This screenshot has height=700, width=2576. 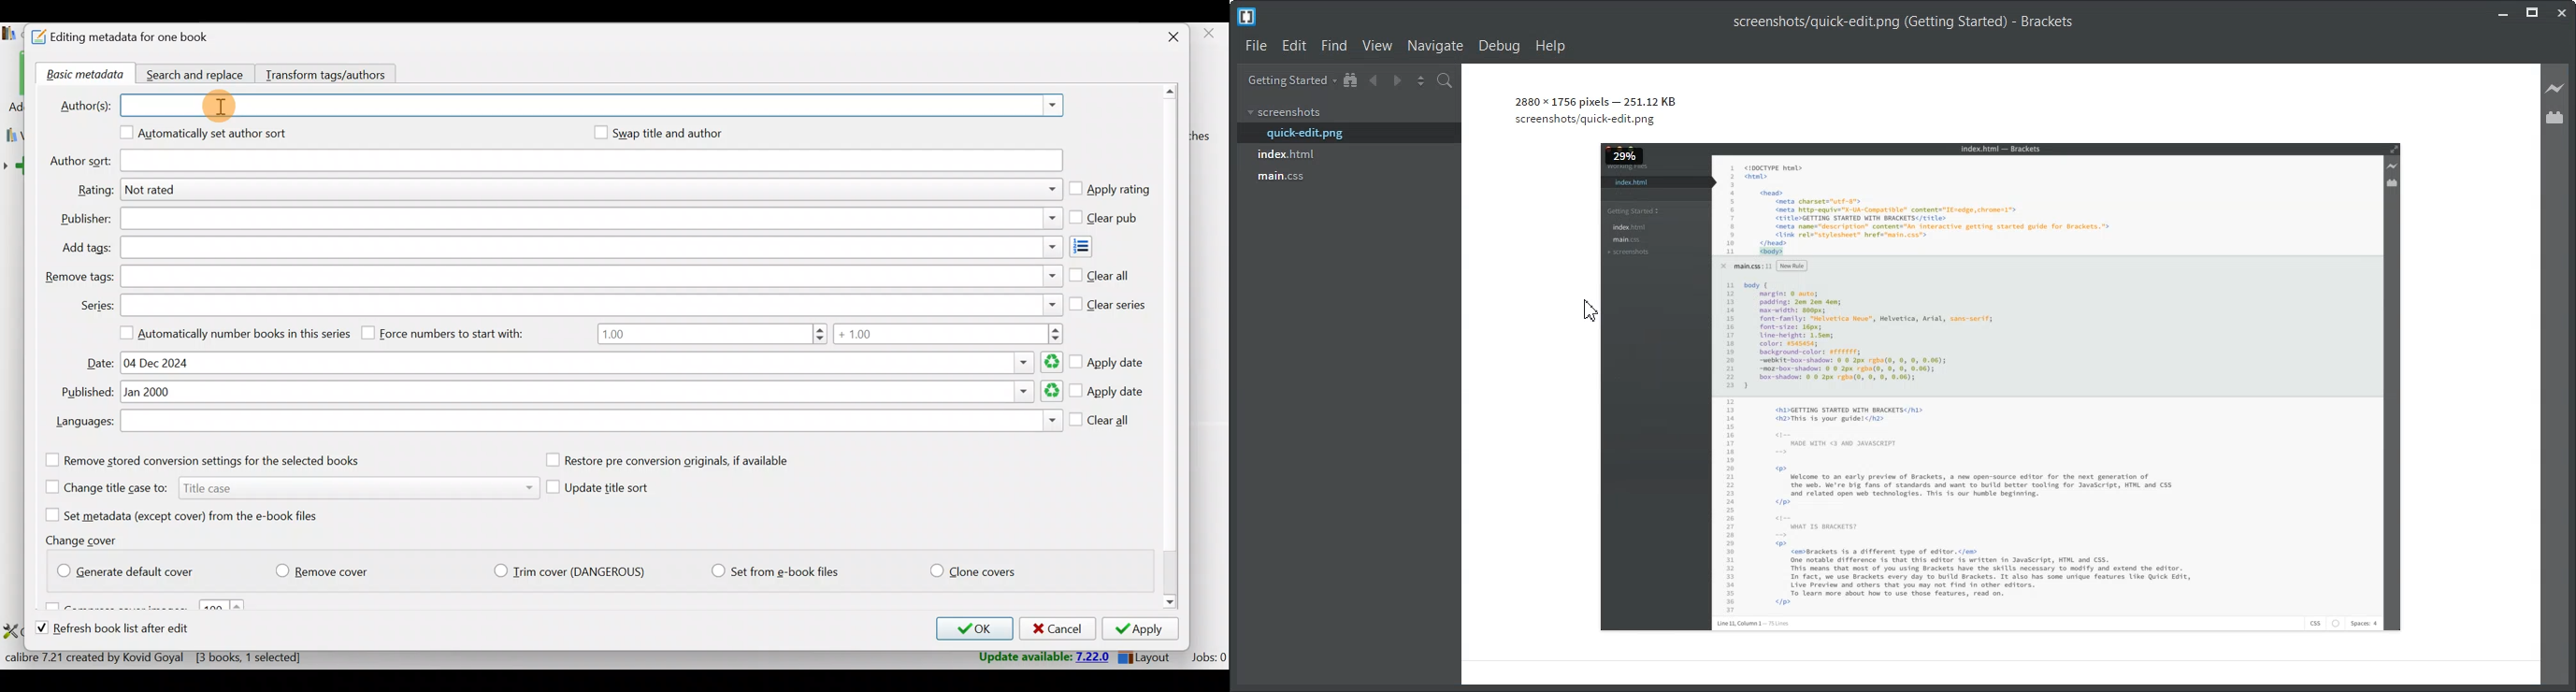 What do you see at coordinates (1208, 657) in the screenshot?
I see `Jobs` at bounding box center [1208, 657].